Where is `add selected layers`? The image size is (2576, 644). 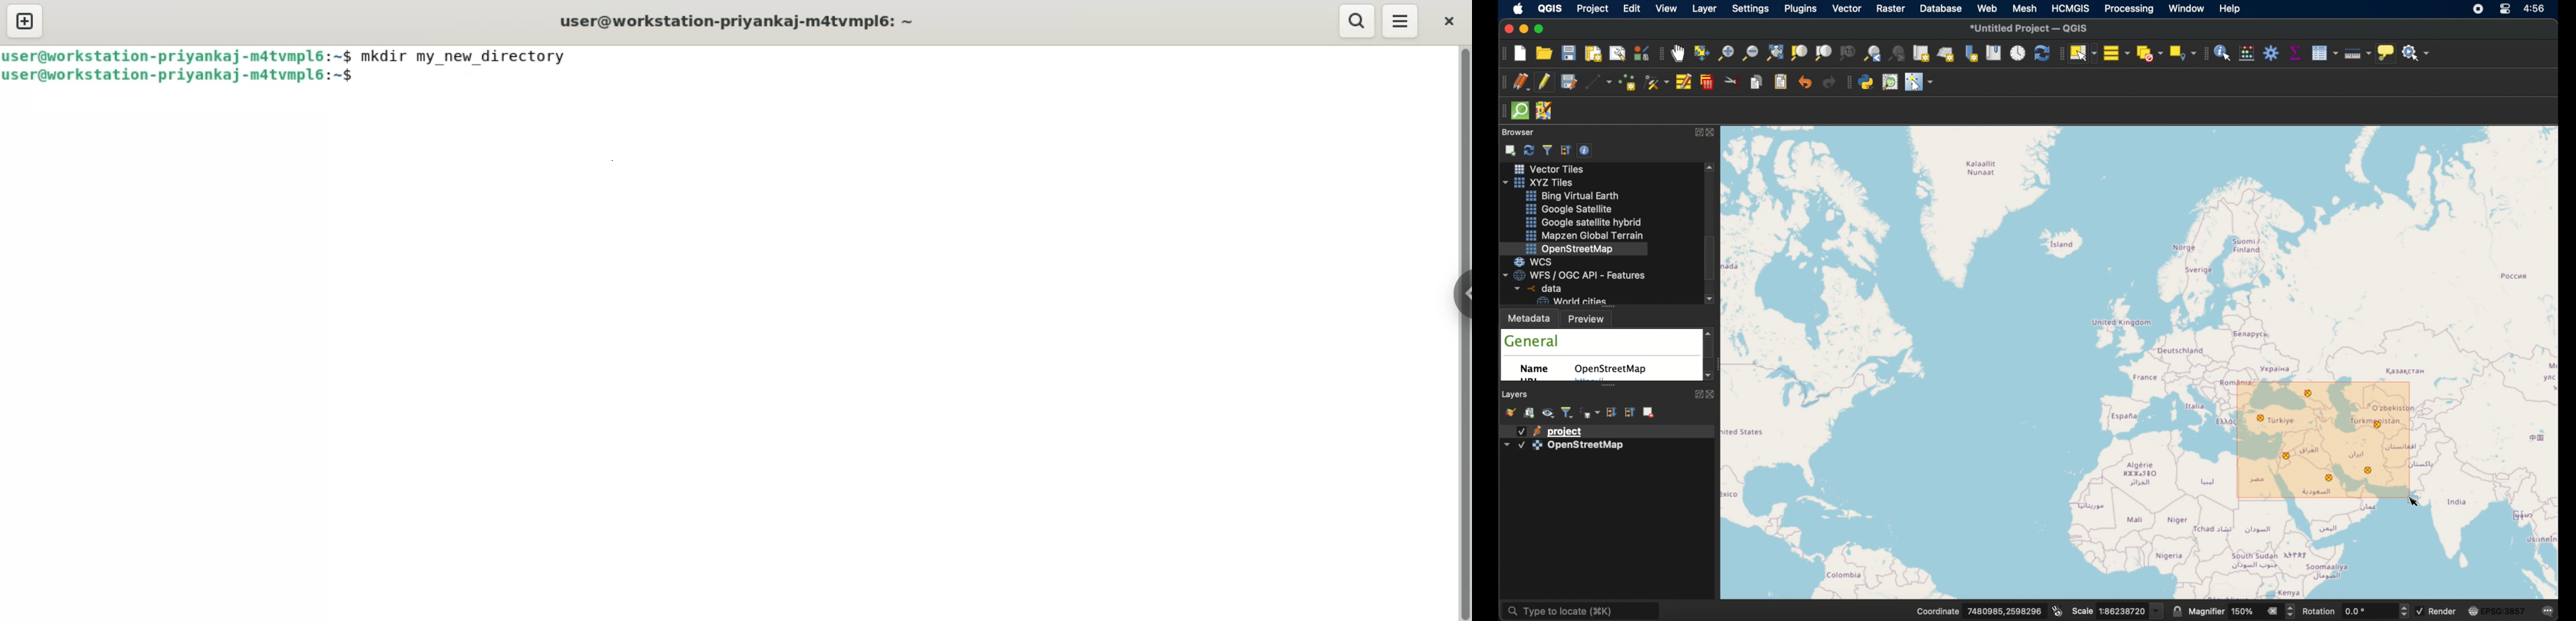
add selected layers is located at coordinates (1509, 150).